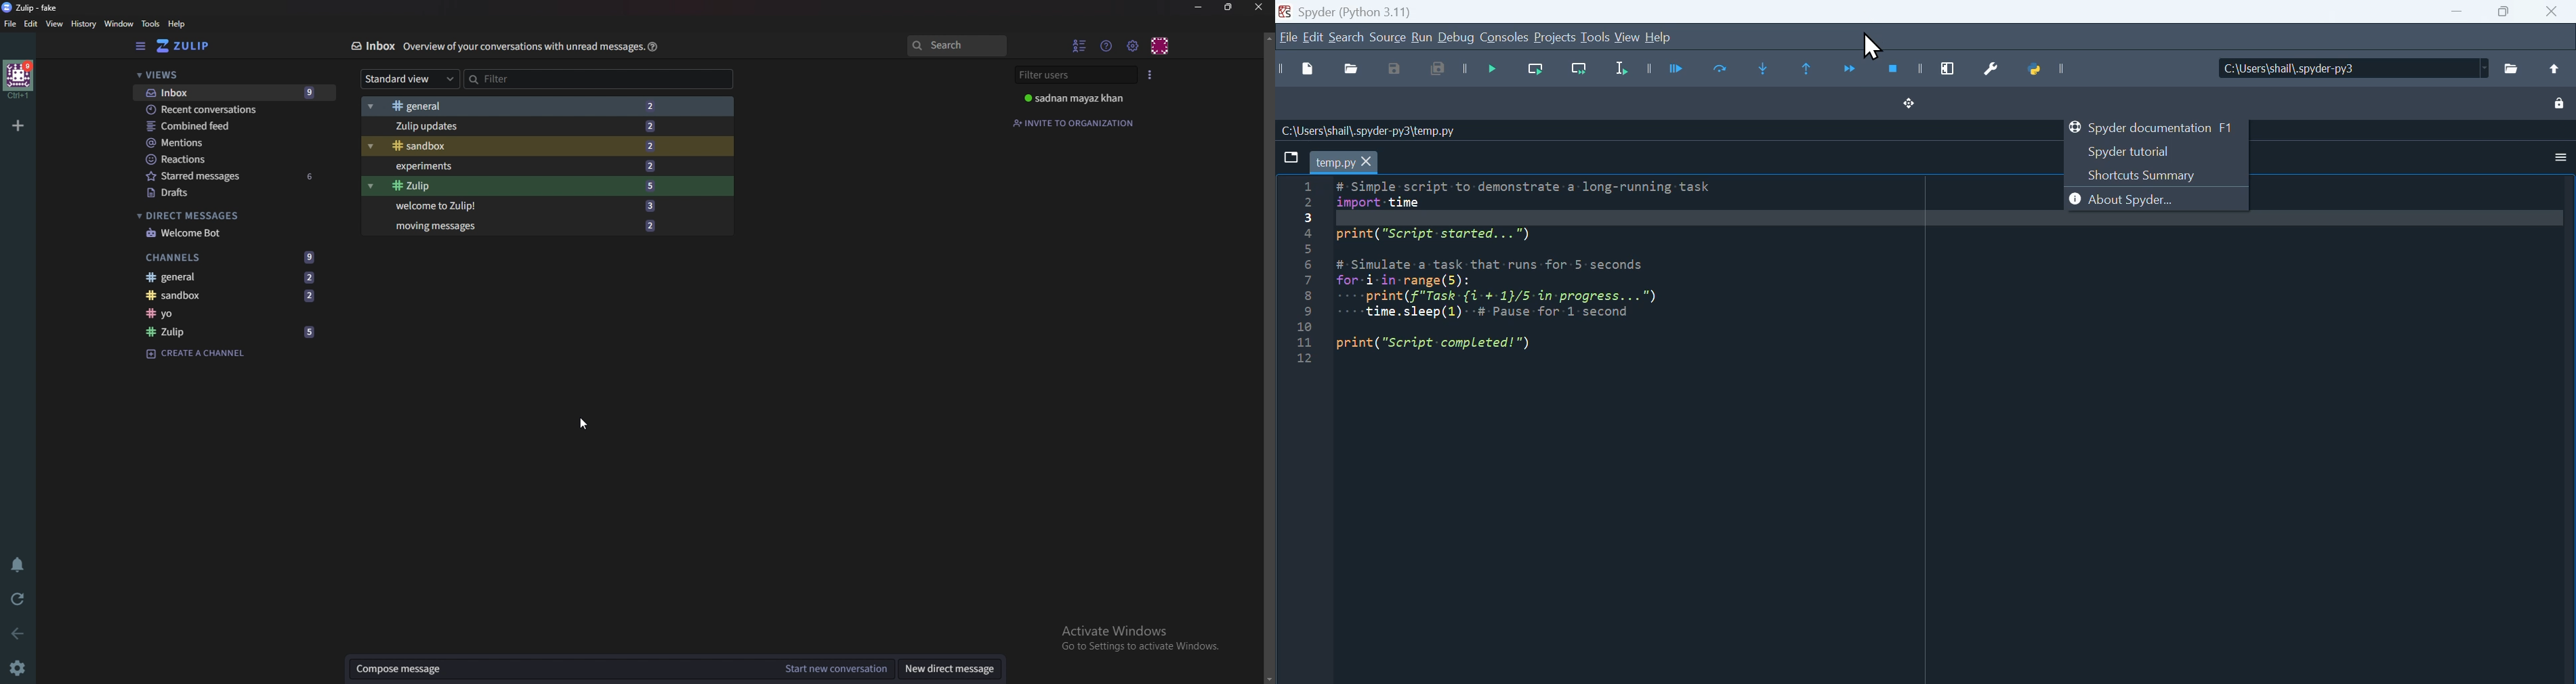 This screenshot has width=2576, height=700. I want to click on maximise current window, so click(1950, 69).